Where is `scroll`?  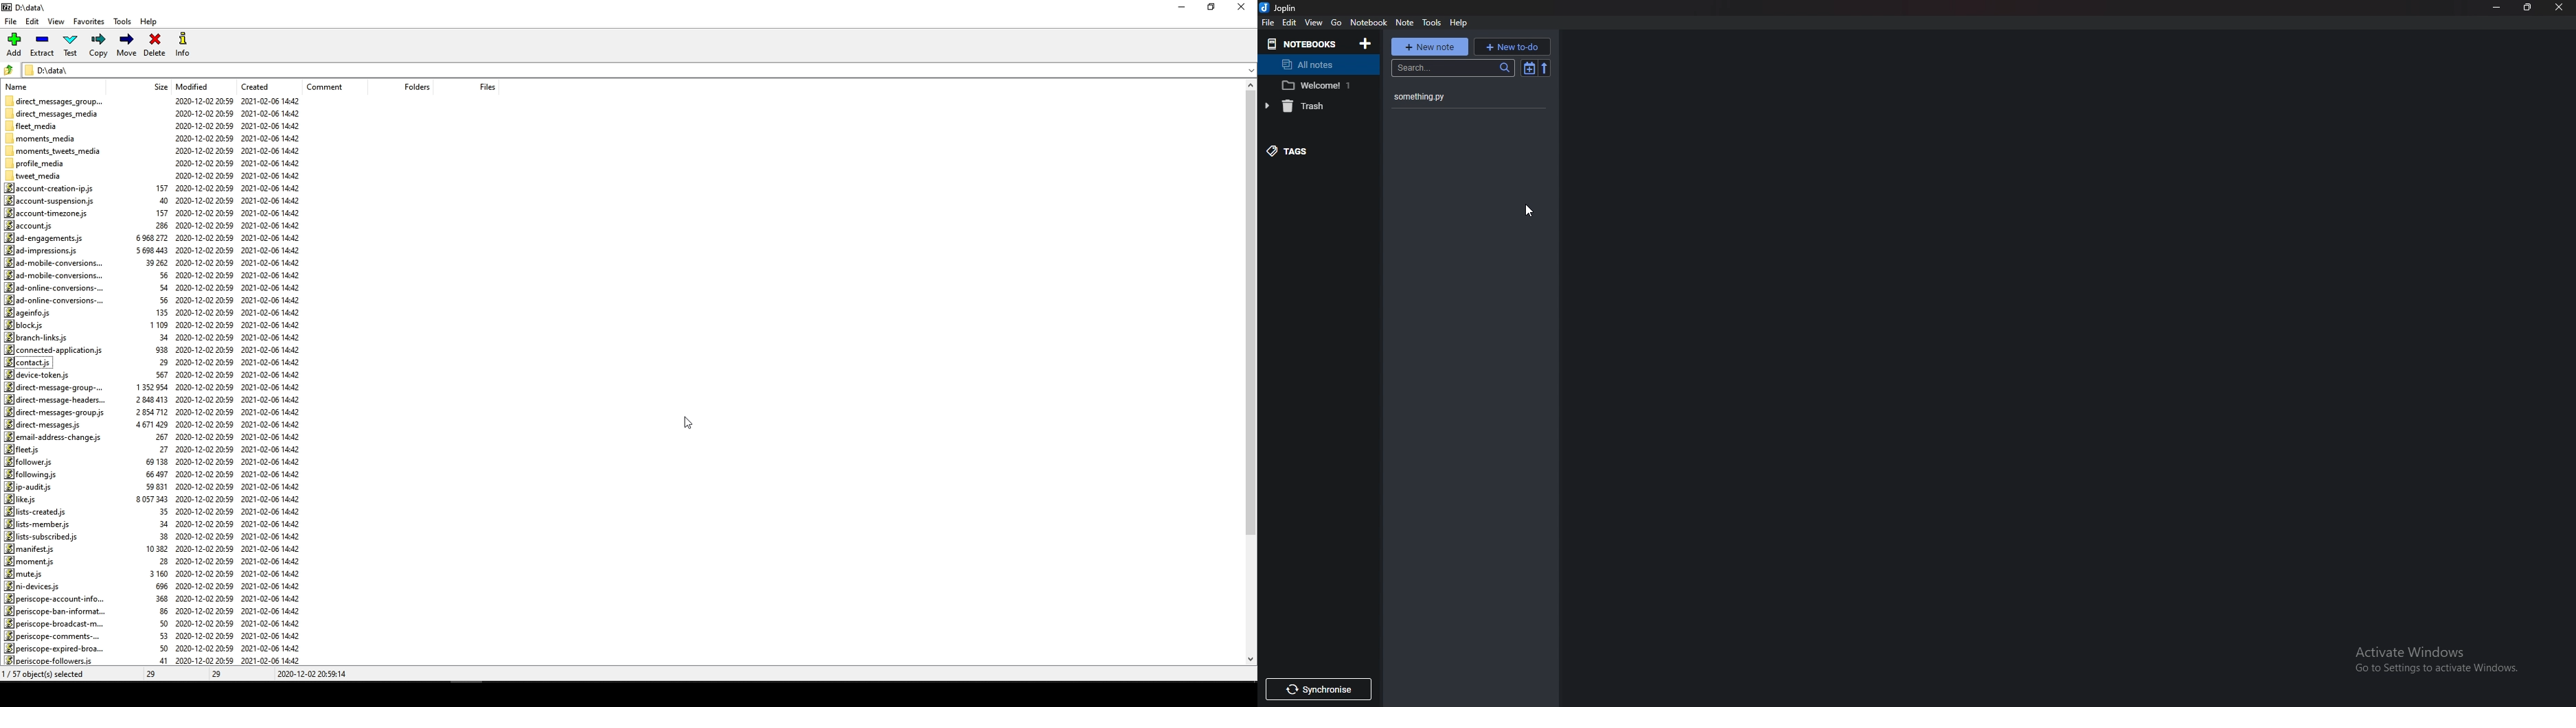 scroll is located at coordinates (1246, 374).